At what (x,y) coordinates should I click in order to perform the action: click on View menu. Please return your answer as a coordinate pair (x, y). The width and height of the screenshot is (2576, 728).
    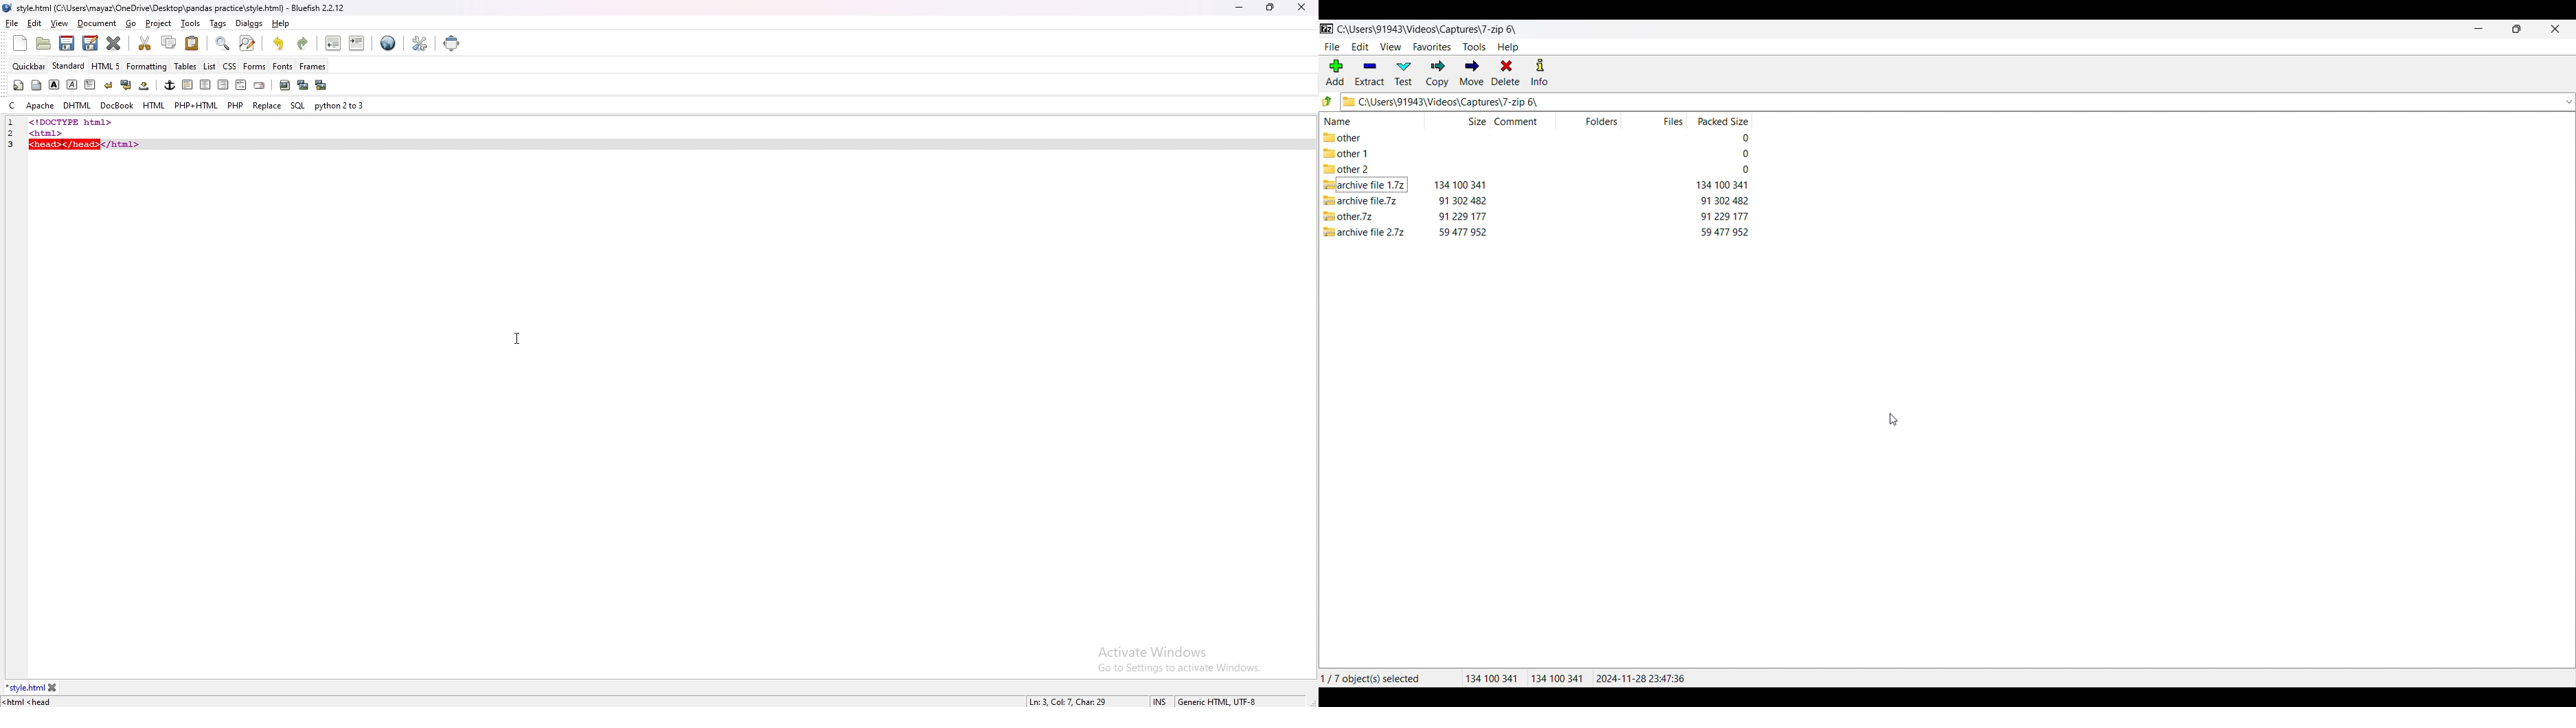
    Looking at the image, I should click on (1391, 47).